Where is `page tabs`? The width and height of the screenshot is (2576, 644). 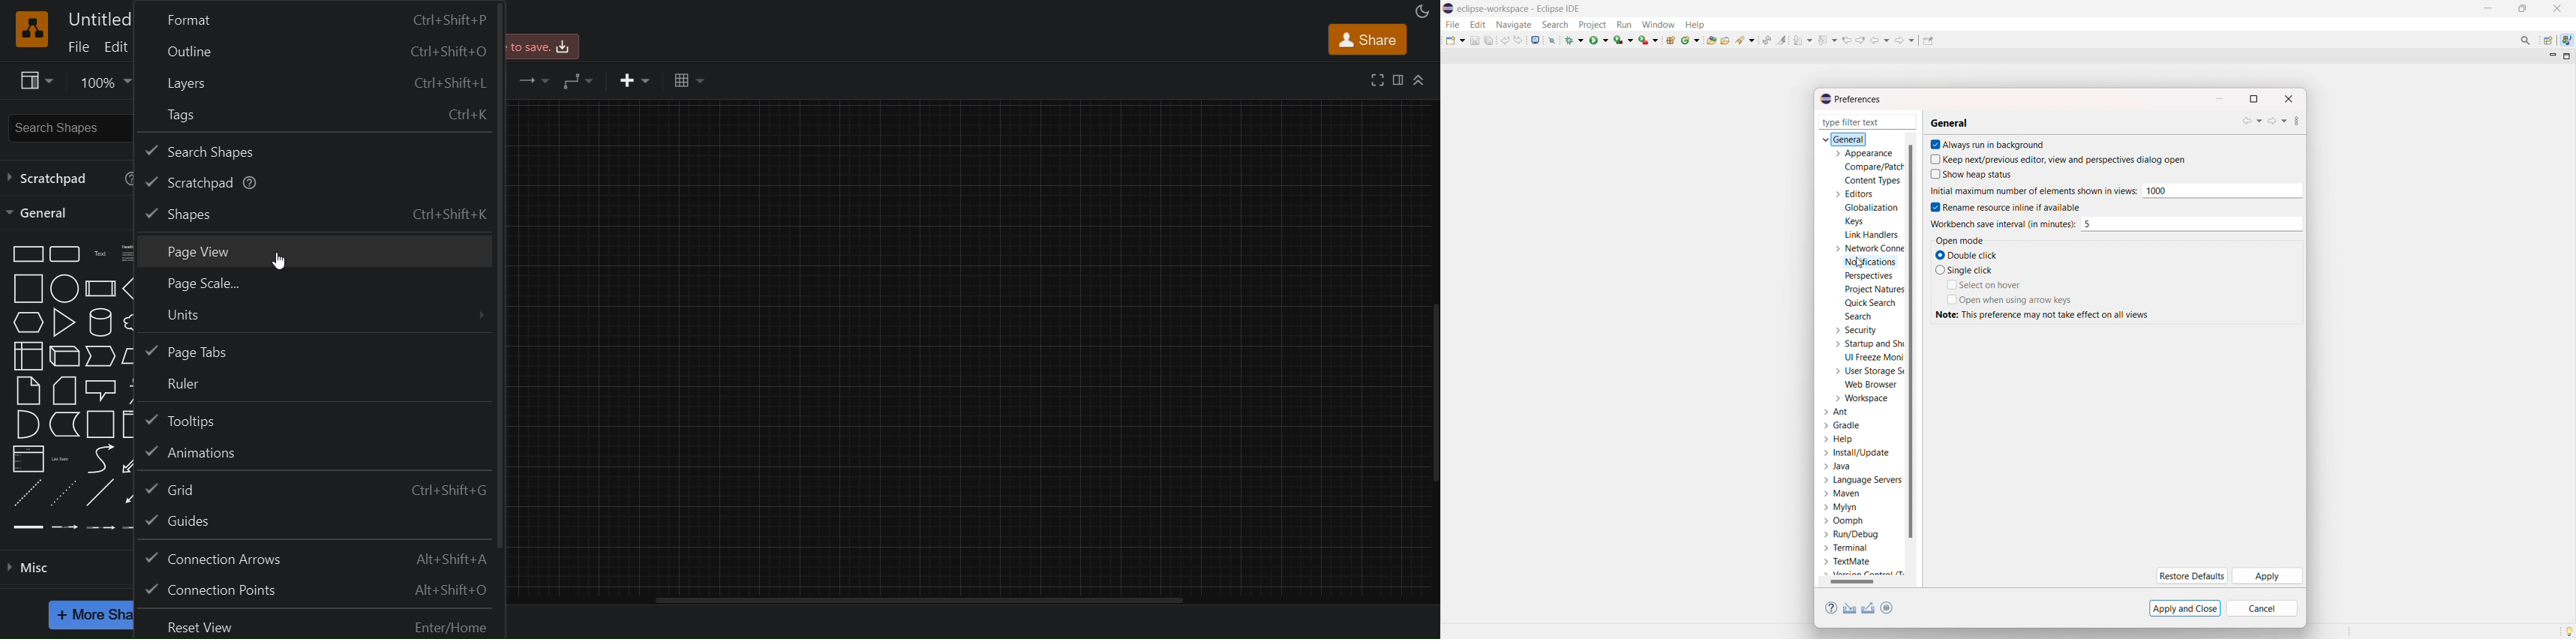
page tabs is located at coordinates (316, 351).